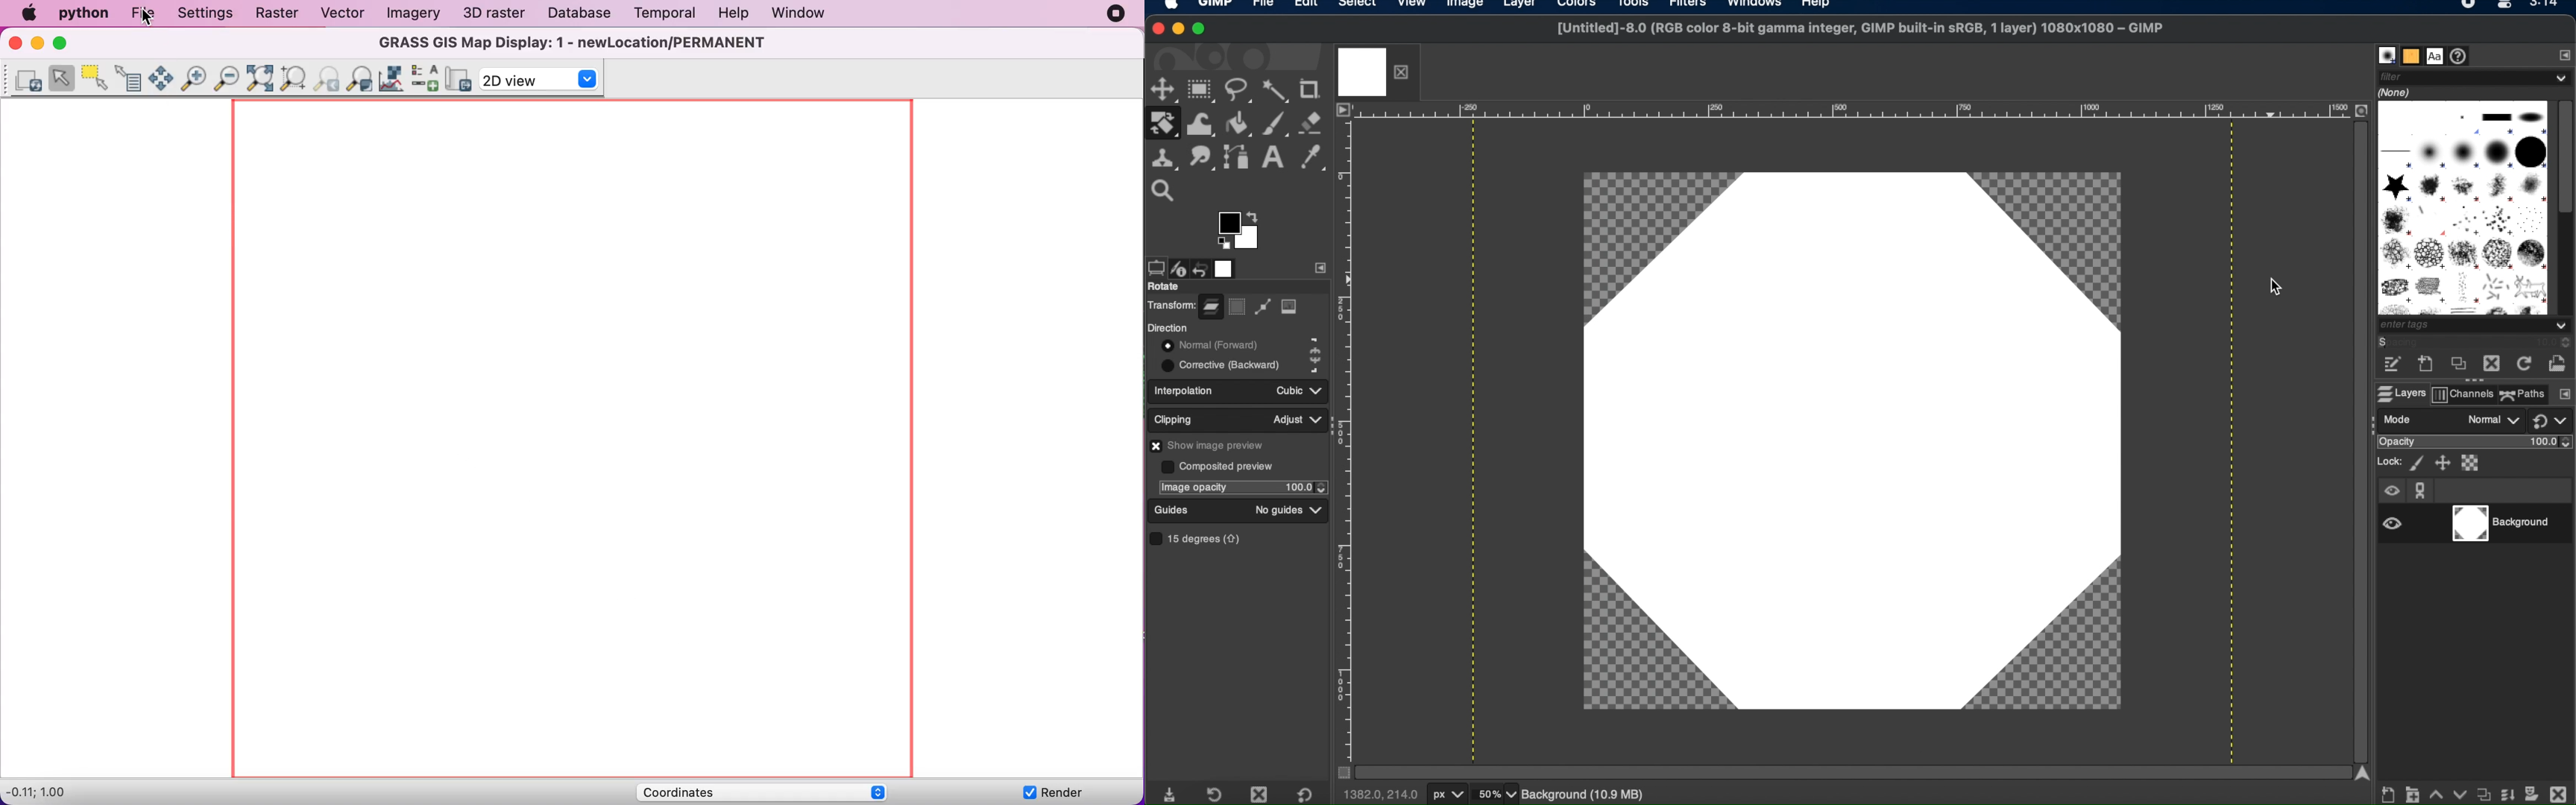 Image resolution: width=2576 pixels, height=812 pixels. Describe the element at coordinates (2415, 344) in the screenshot. I see `spacing` at that location.